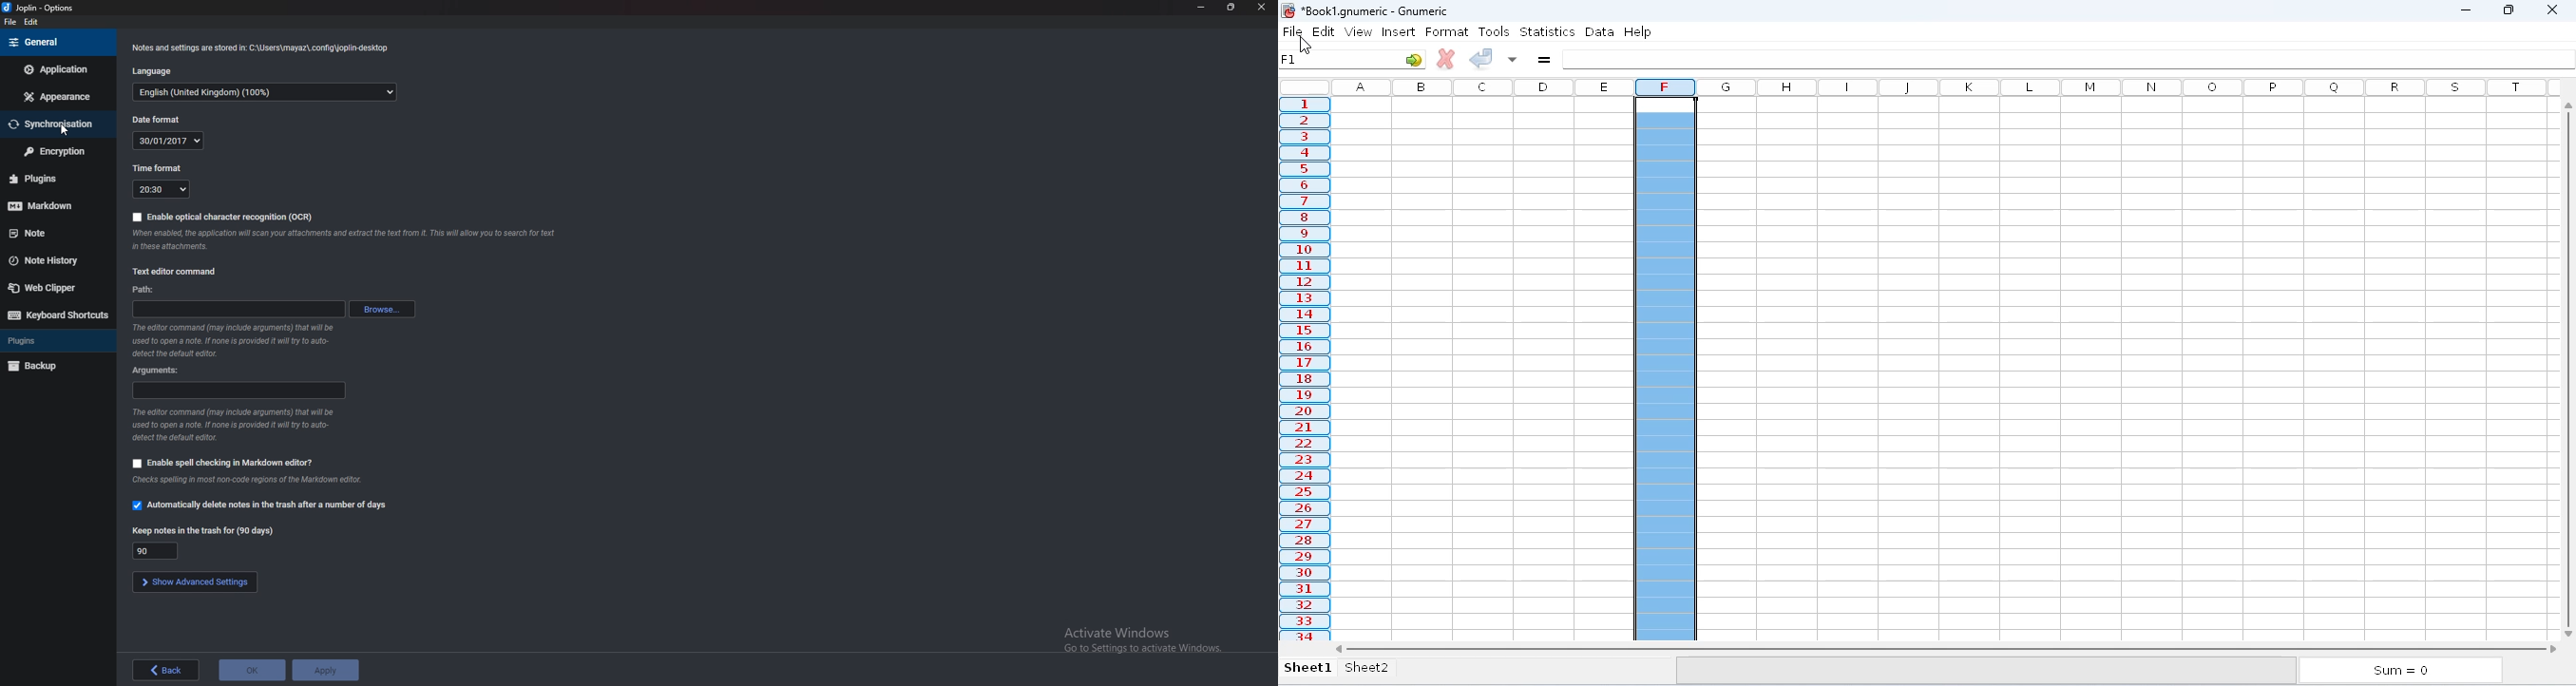  What do you see at coordinates (264, 49) in the screenshot?
I see `info` at bounding box center [264, 49].